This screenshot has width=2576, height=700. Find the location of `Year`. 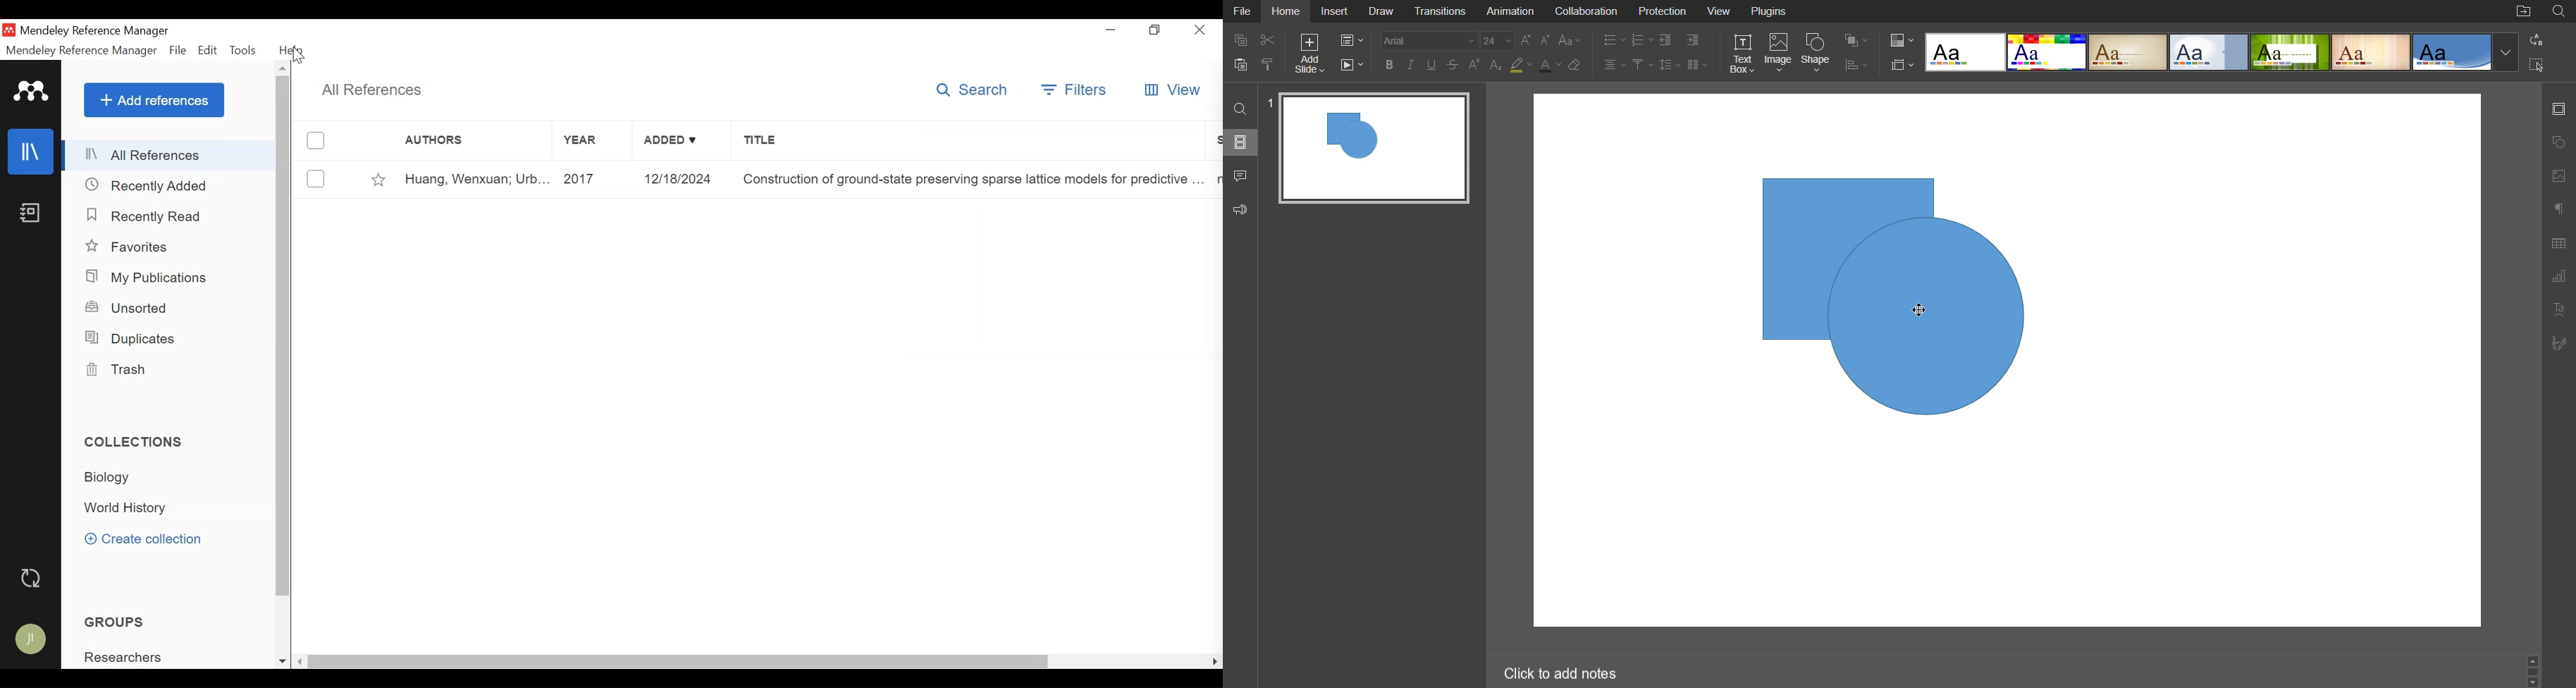

Year is located at coordinates (594, 180).